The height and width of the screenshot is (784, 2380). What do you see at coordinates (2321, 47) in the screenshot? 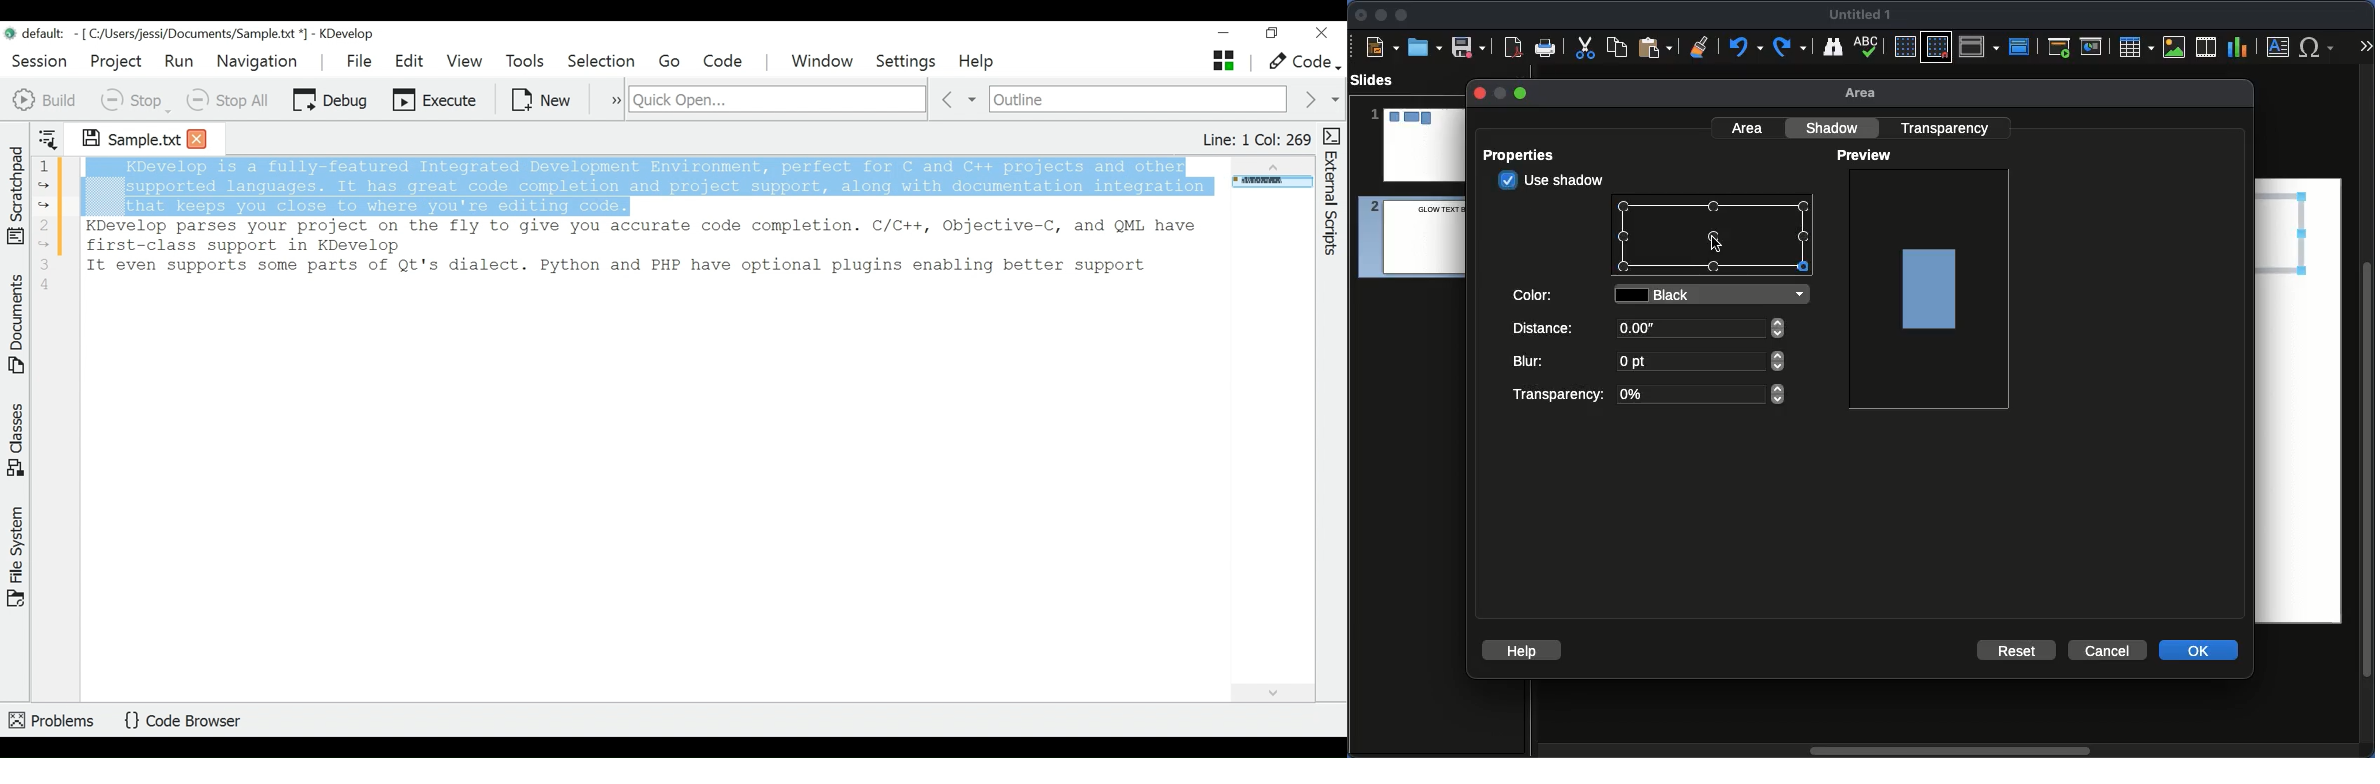
I see `Special characters` at bounding box center [2321, 47].